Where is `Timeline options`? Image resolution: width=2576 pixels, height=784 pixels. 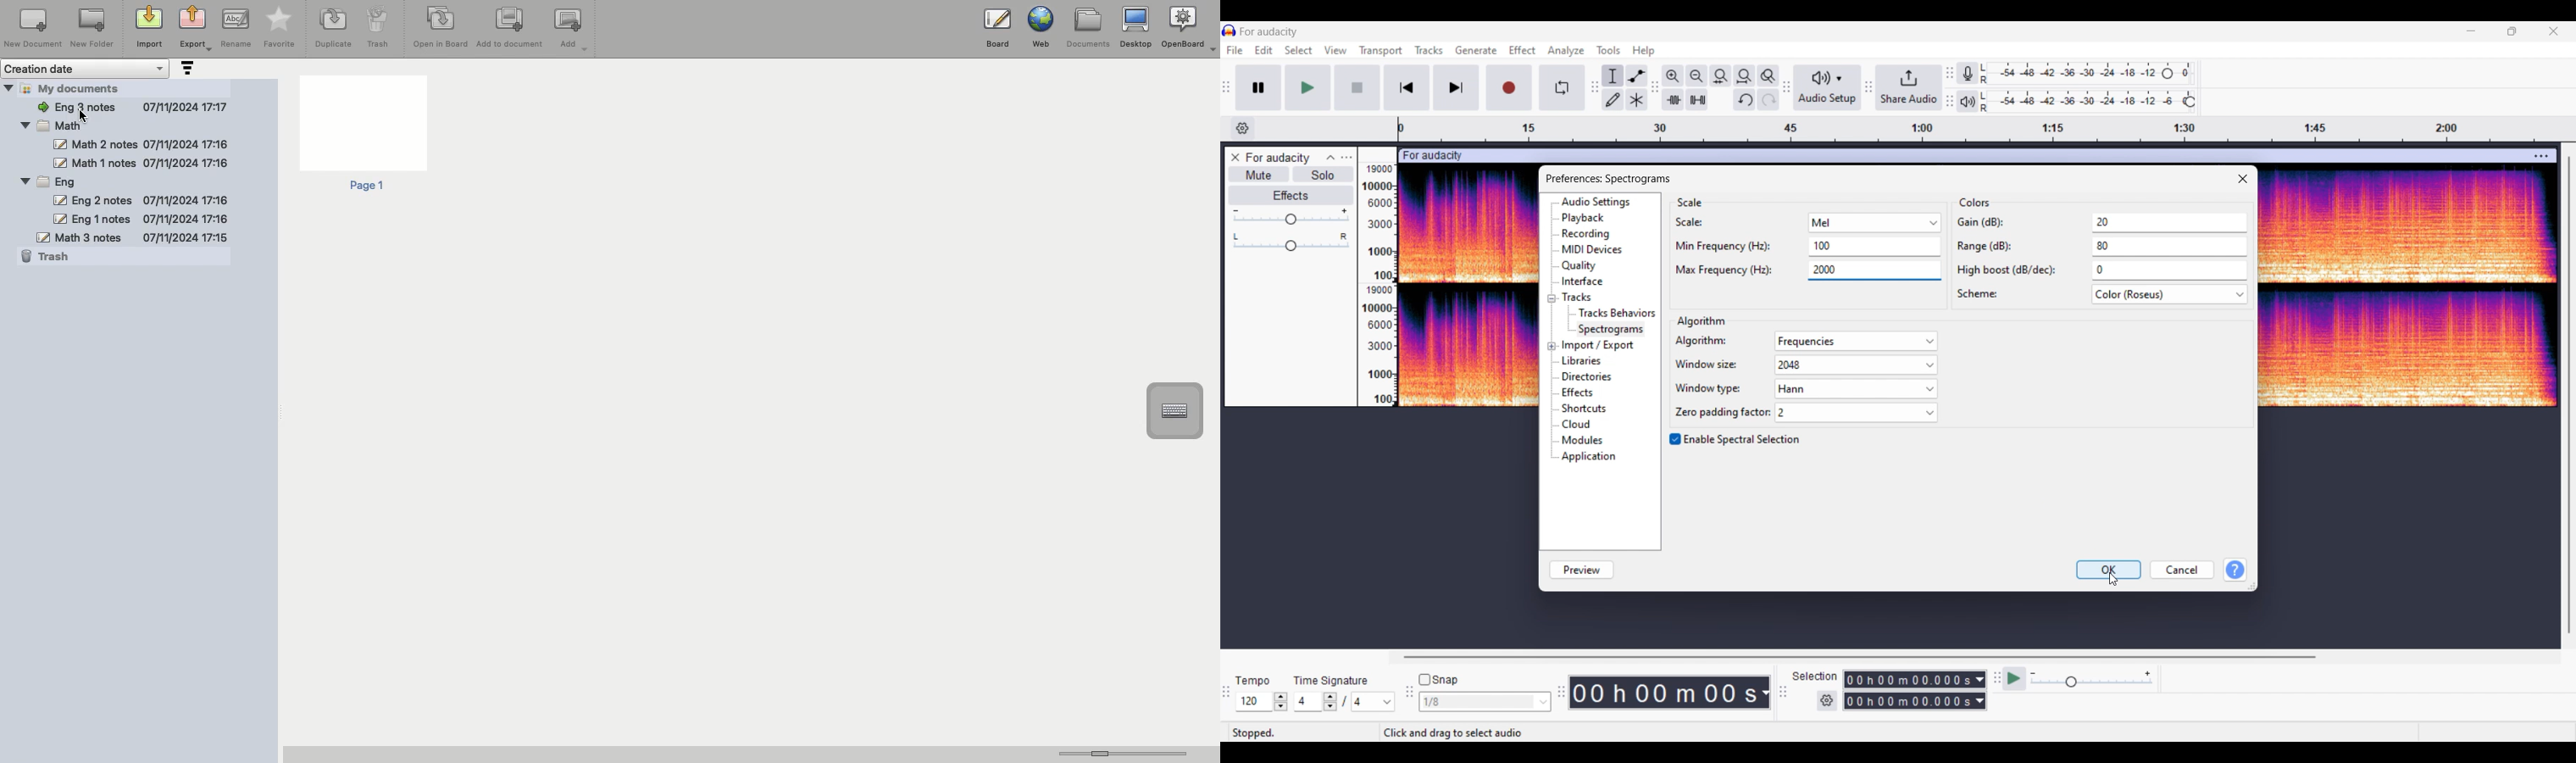 Timeline options is located at coordinates (1244, 129).